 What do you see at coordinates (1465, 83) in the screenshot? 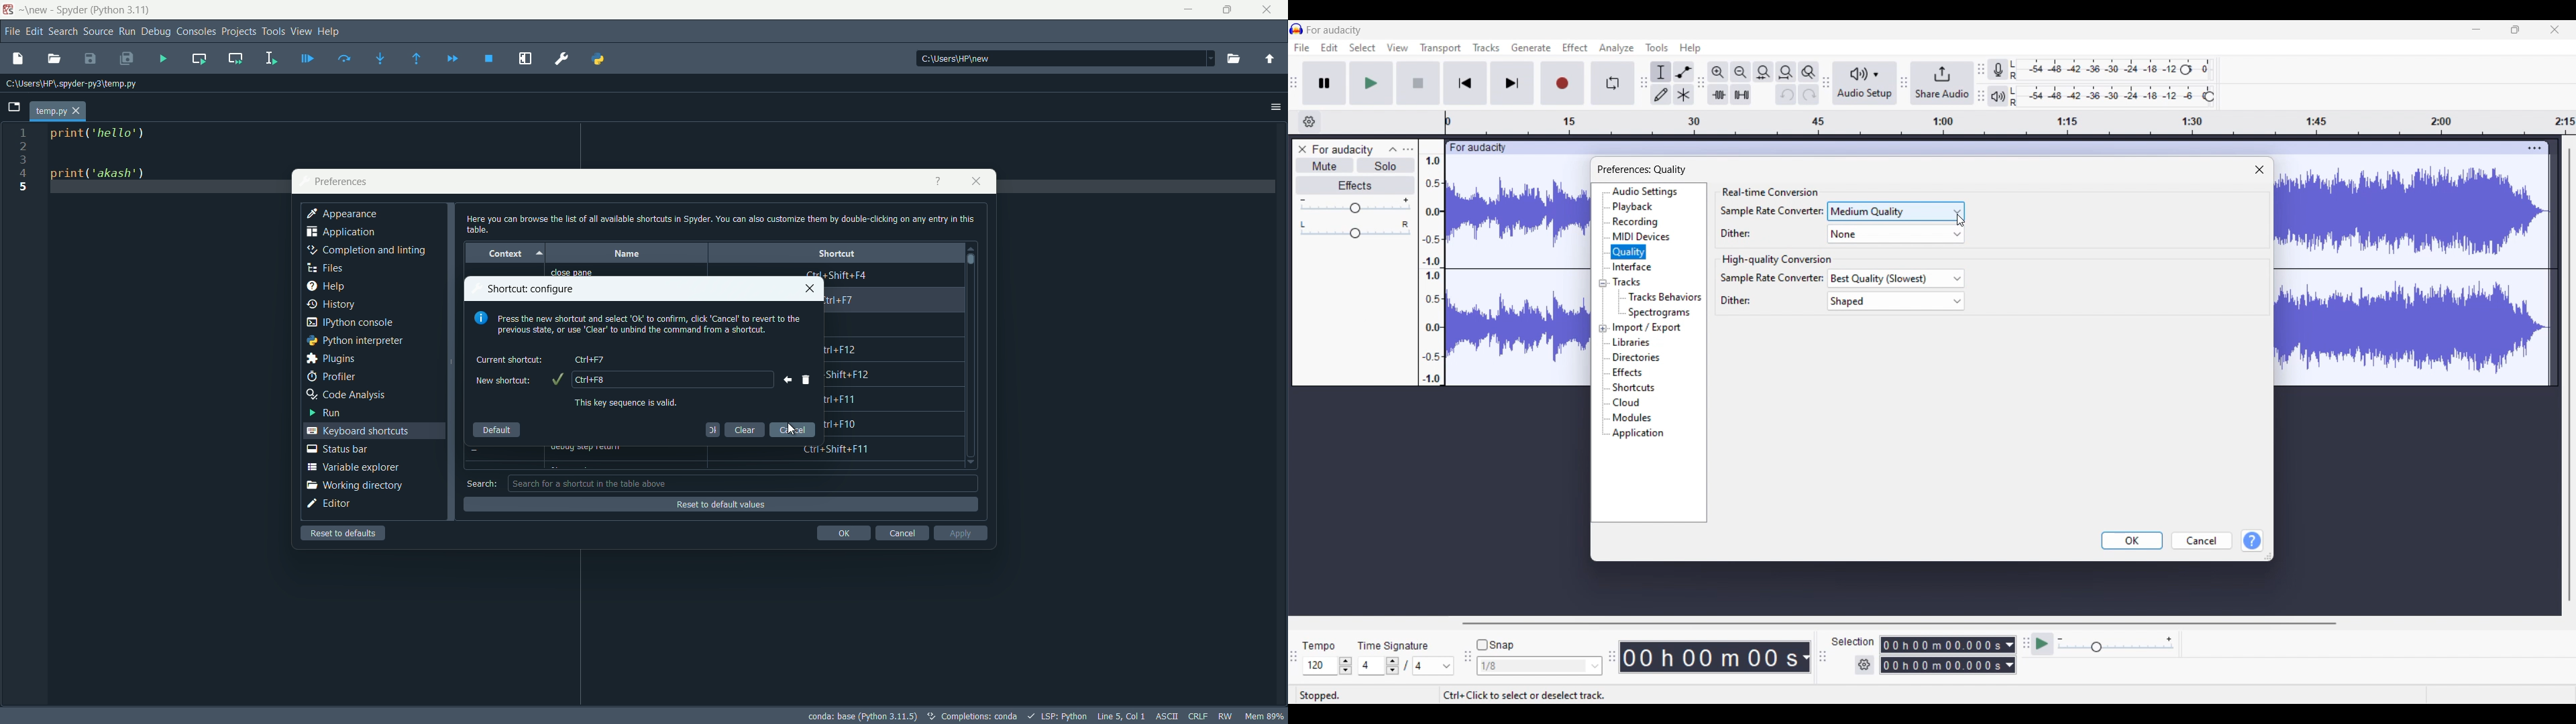
I see `Skip/Select to start` at bounding box center [1465, 83].